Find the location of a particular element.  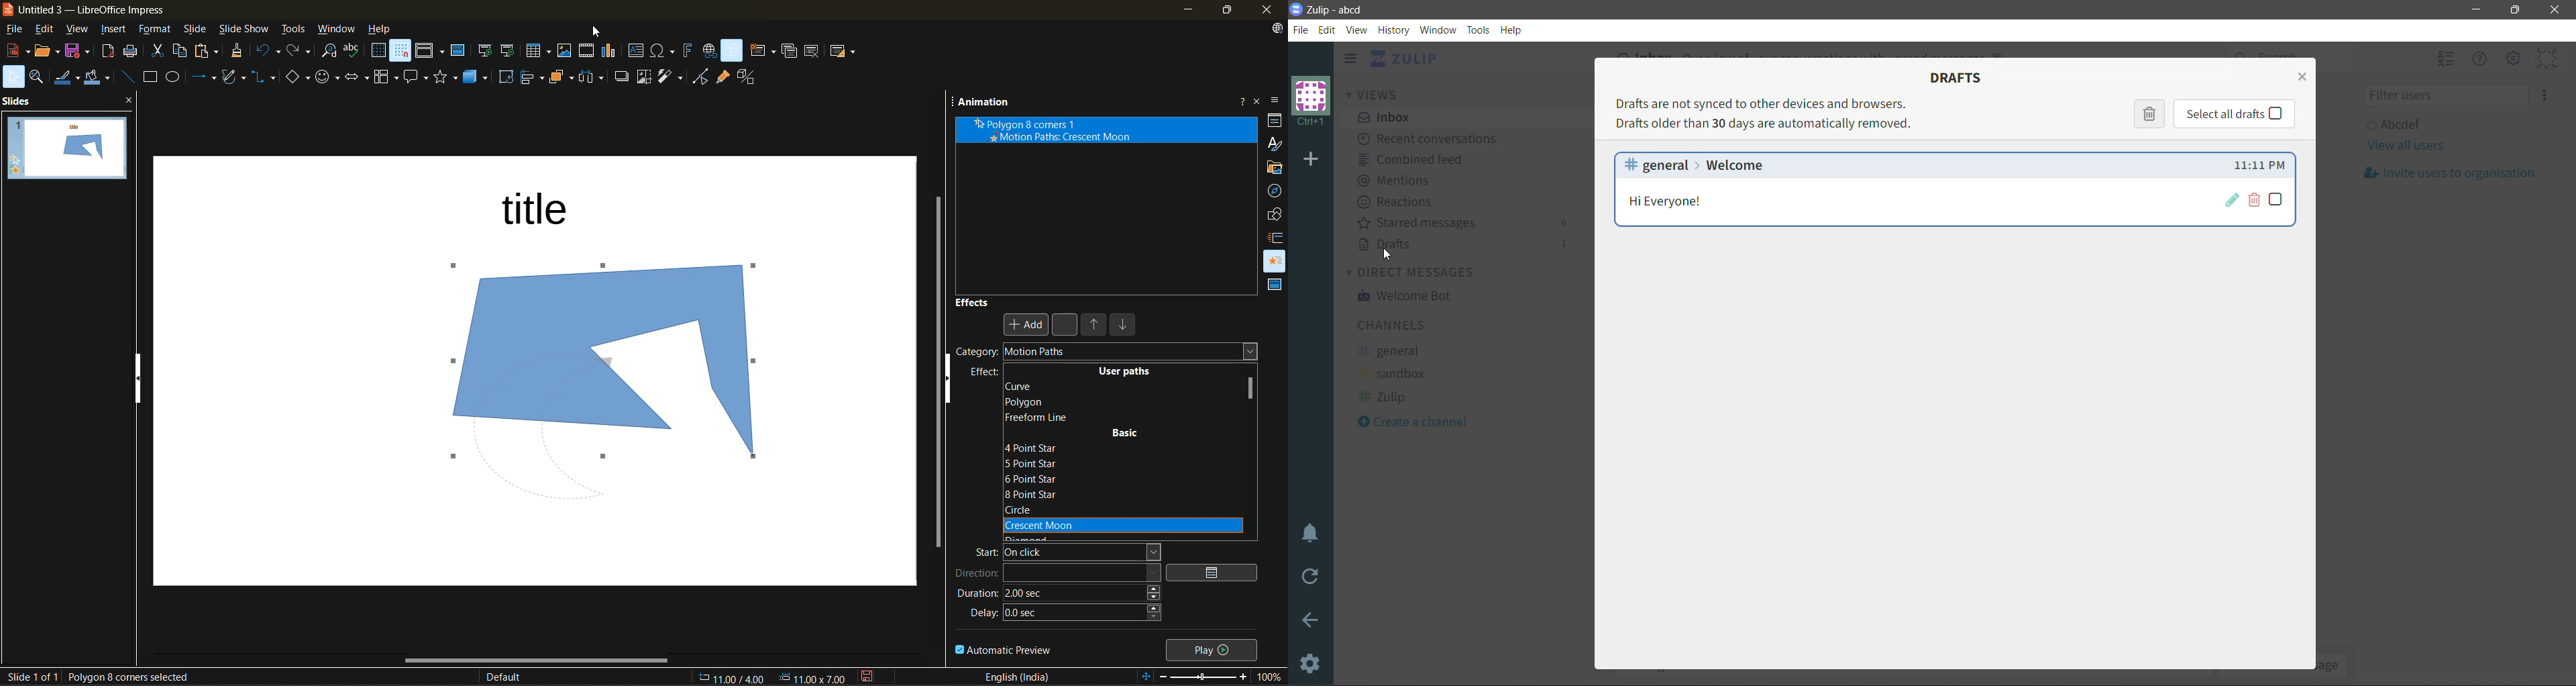

slide show is located at coordinates (244, 30).